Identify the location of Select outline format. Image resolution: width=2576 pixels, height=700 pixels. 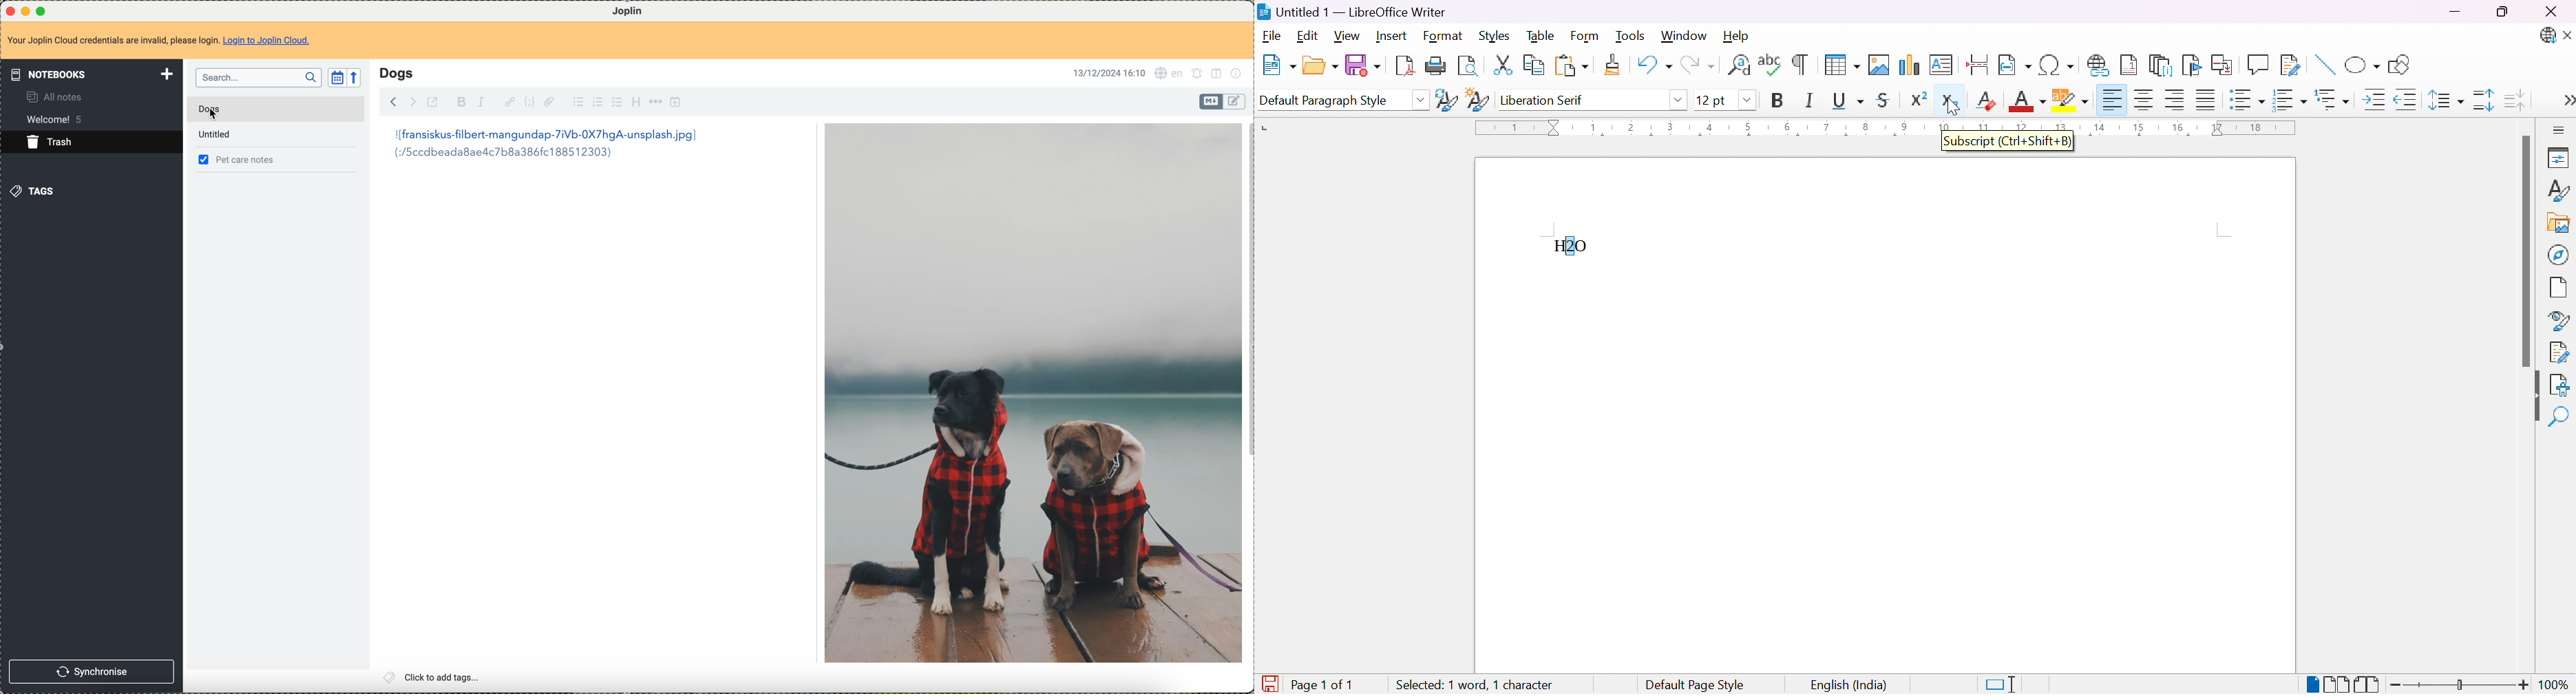
(2334, 100).